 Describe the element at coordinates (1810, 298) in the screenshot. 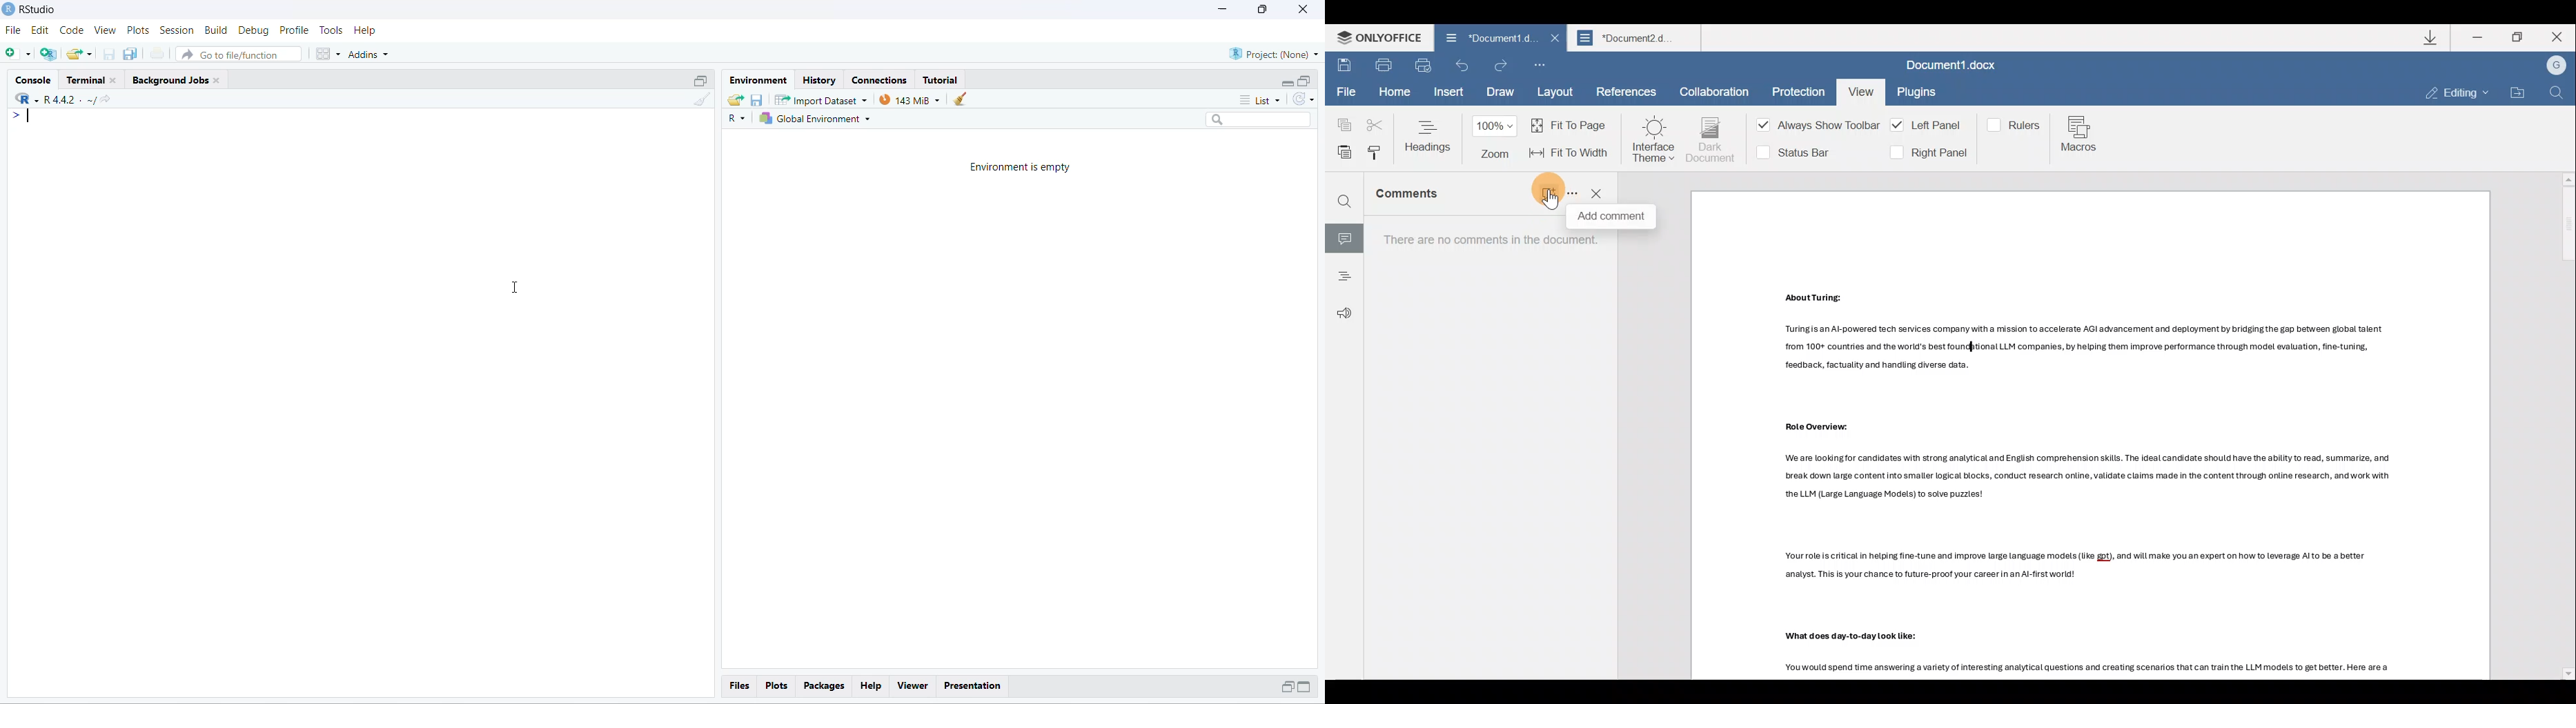

I see `` at that location.